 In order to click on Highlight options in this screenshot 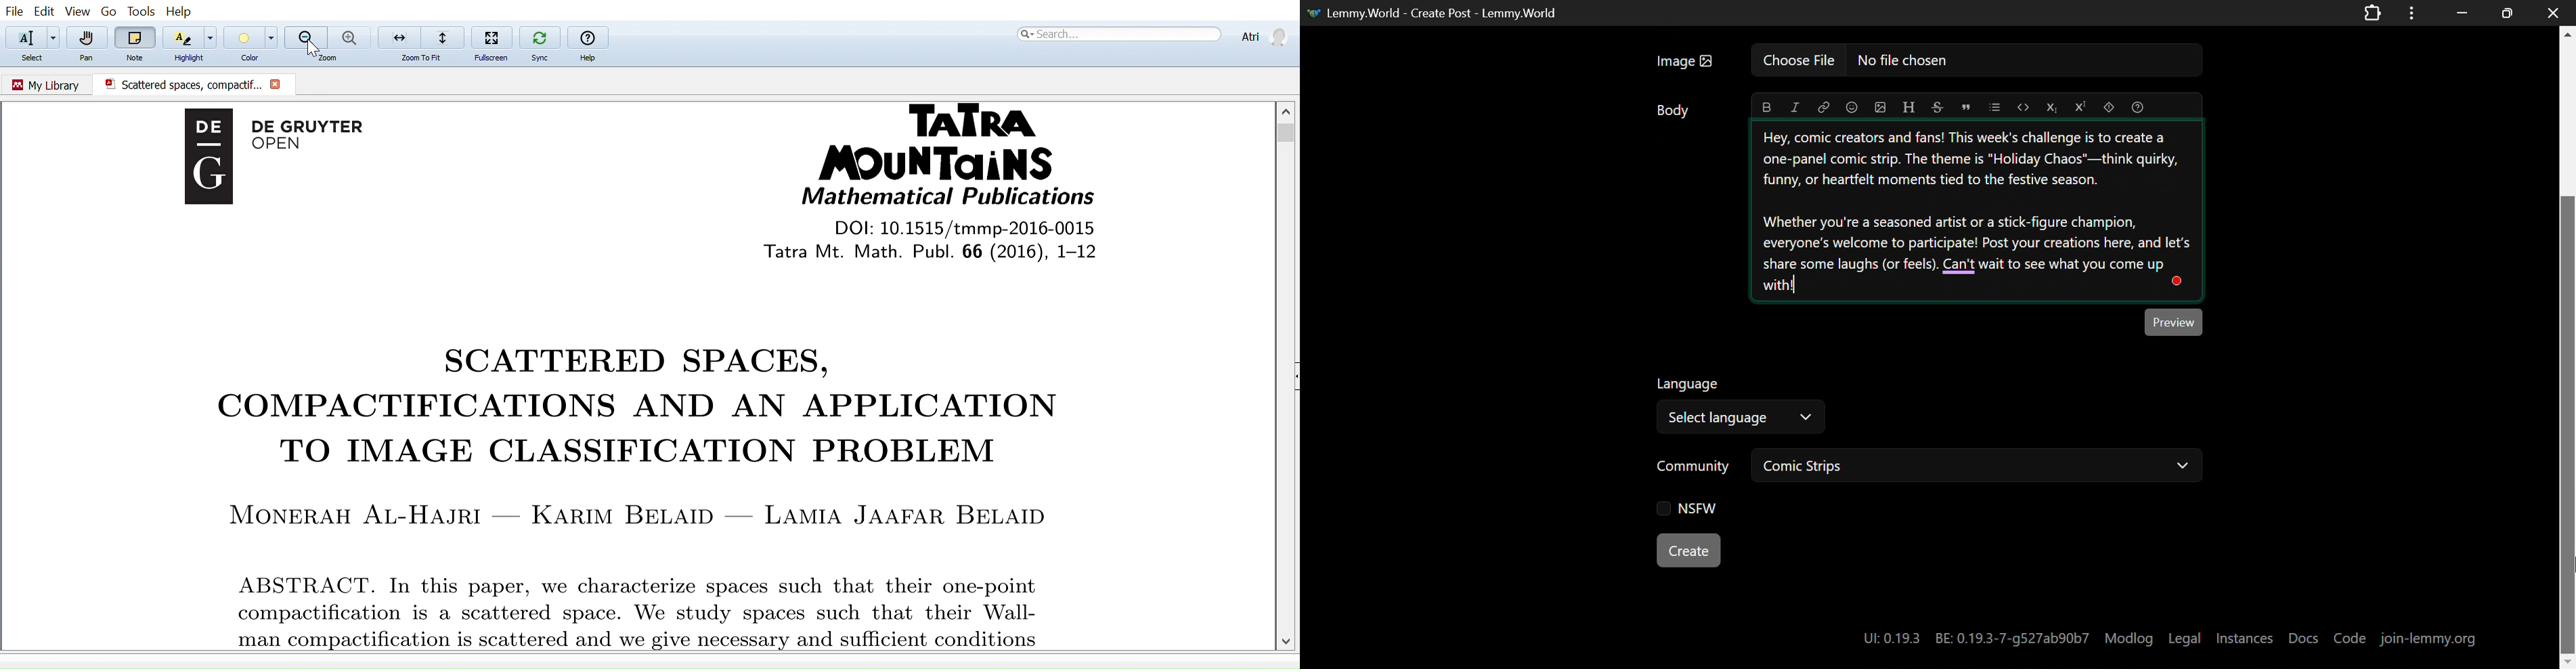, I will do `click(213, 37)`.